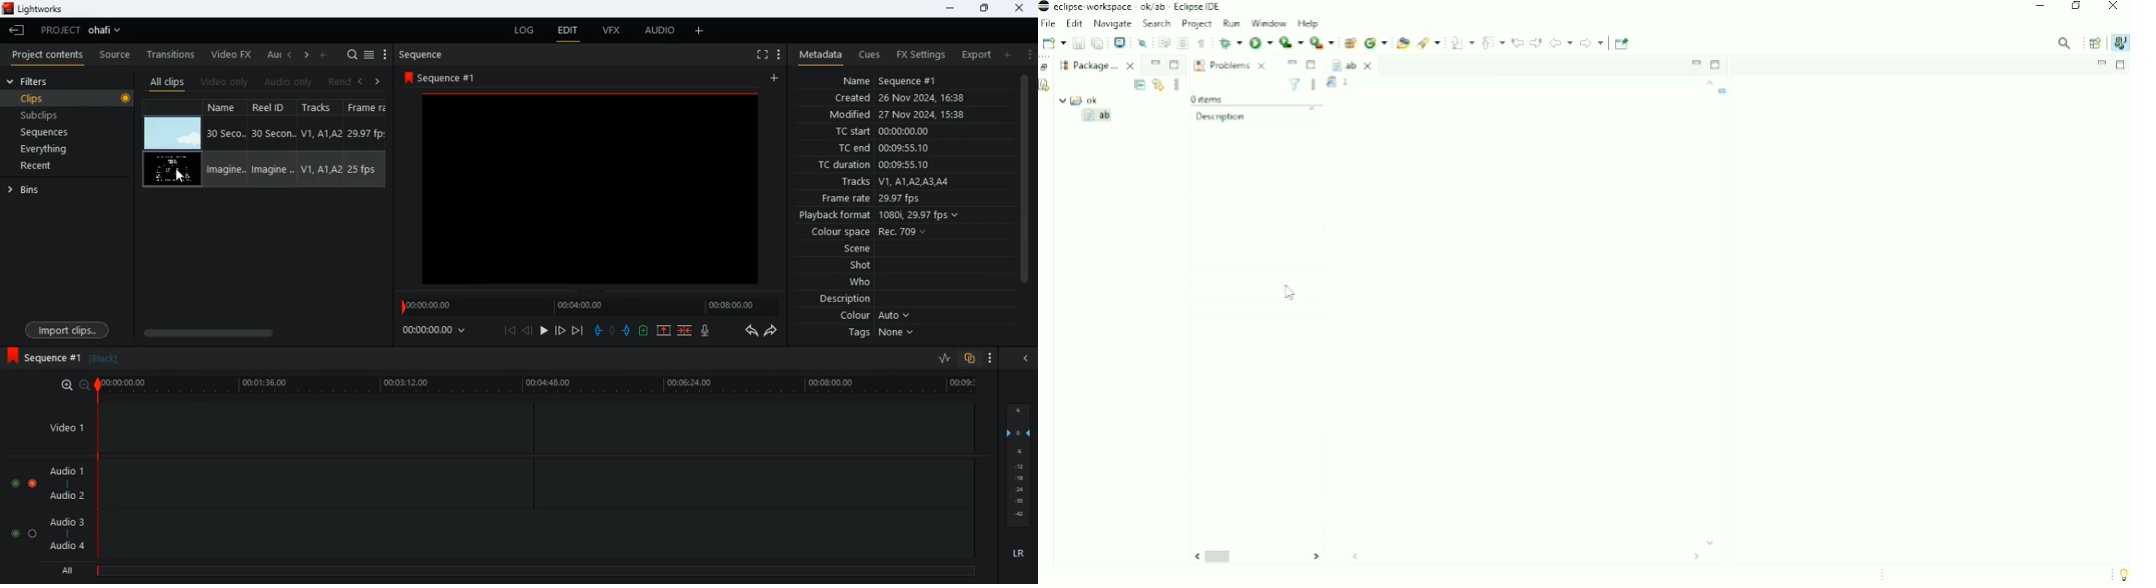 The width and height of the screenshot is (2156, 588). Describe the element at coordinates (1292, 42) in the screenshot. I see `Coverage` at that location.